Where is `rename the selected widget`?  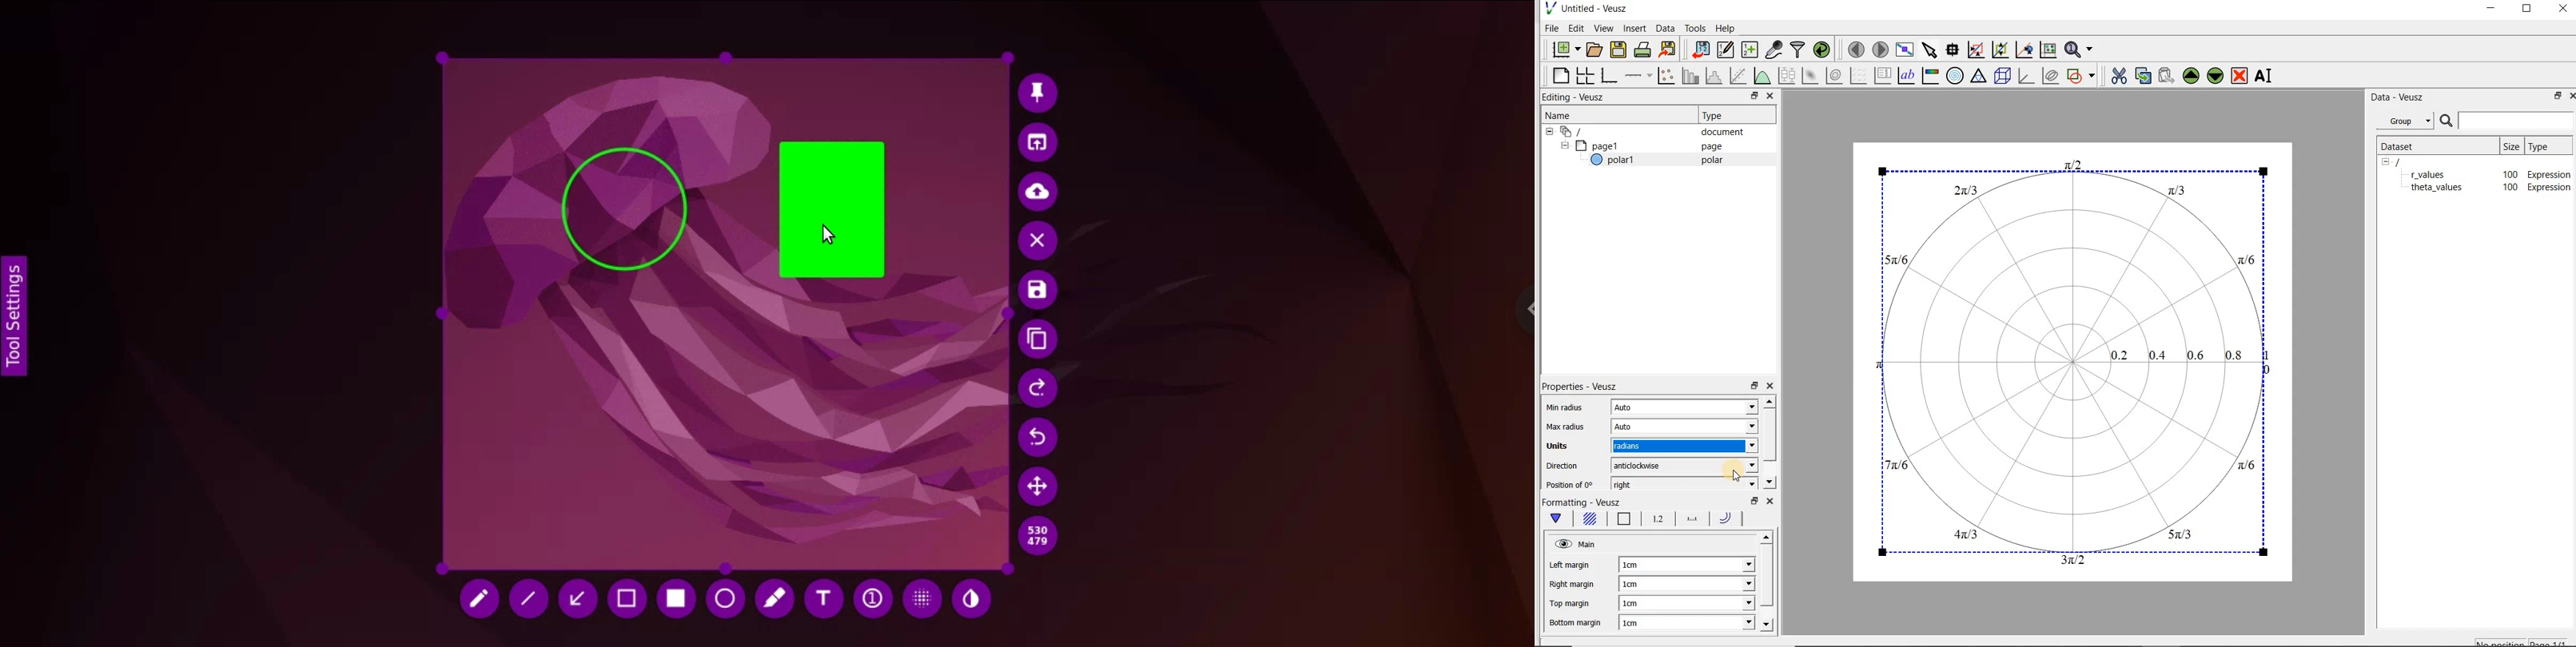
rename the selected widget is located at coordinates (2266, 76).